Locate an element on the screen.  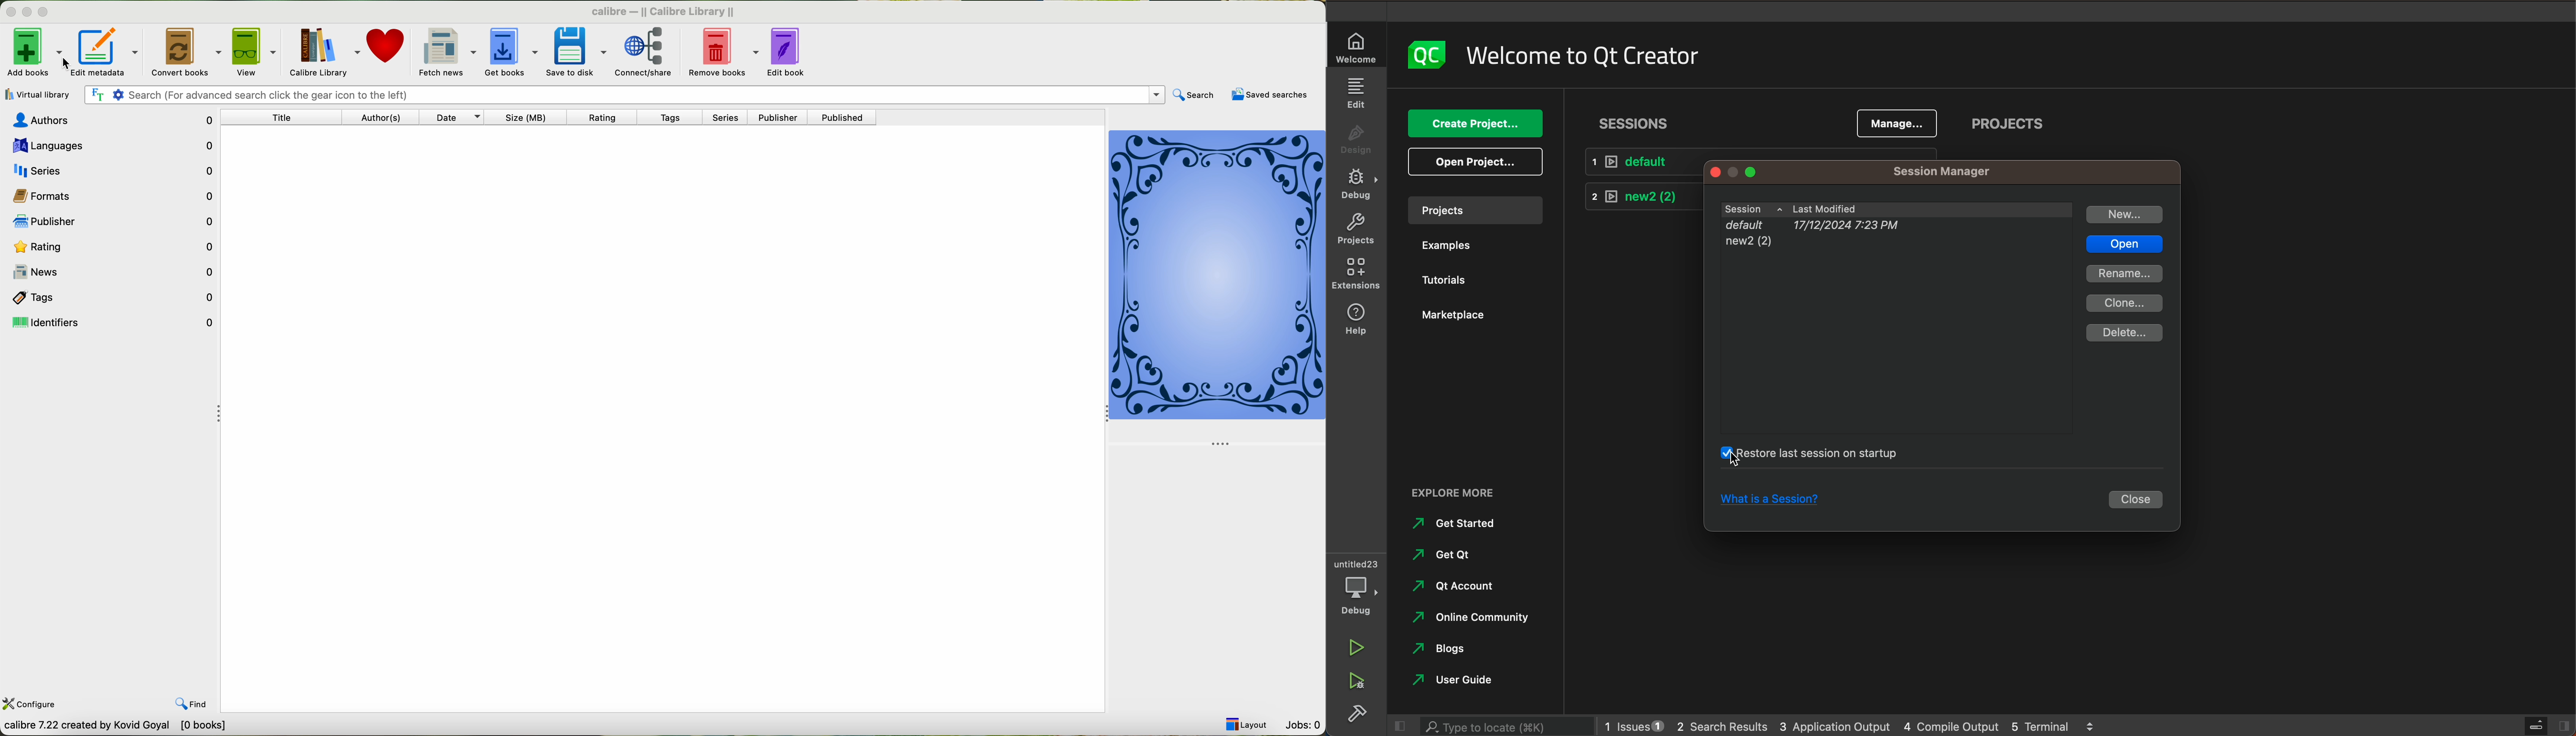
calibre-II Callibre Library II is located at coordinates (659, 11).